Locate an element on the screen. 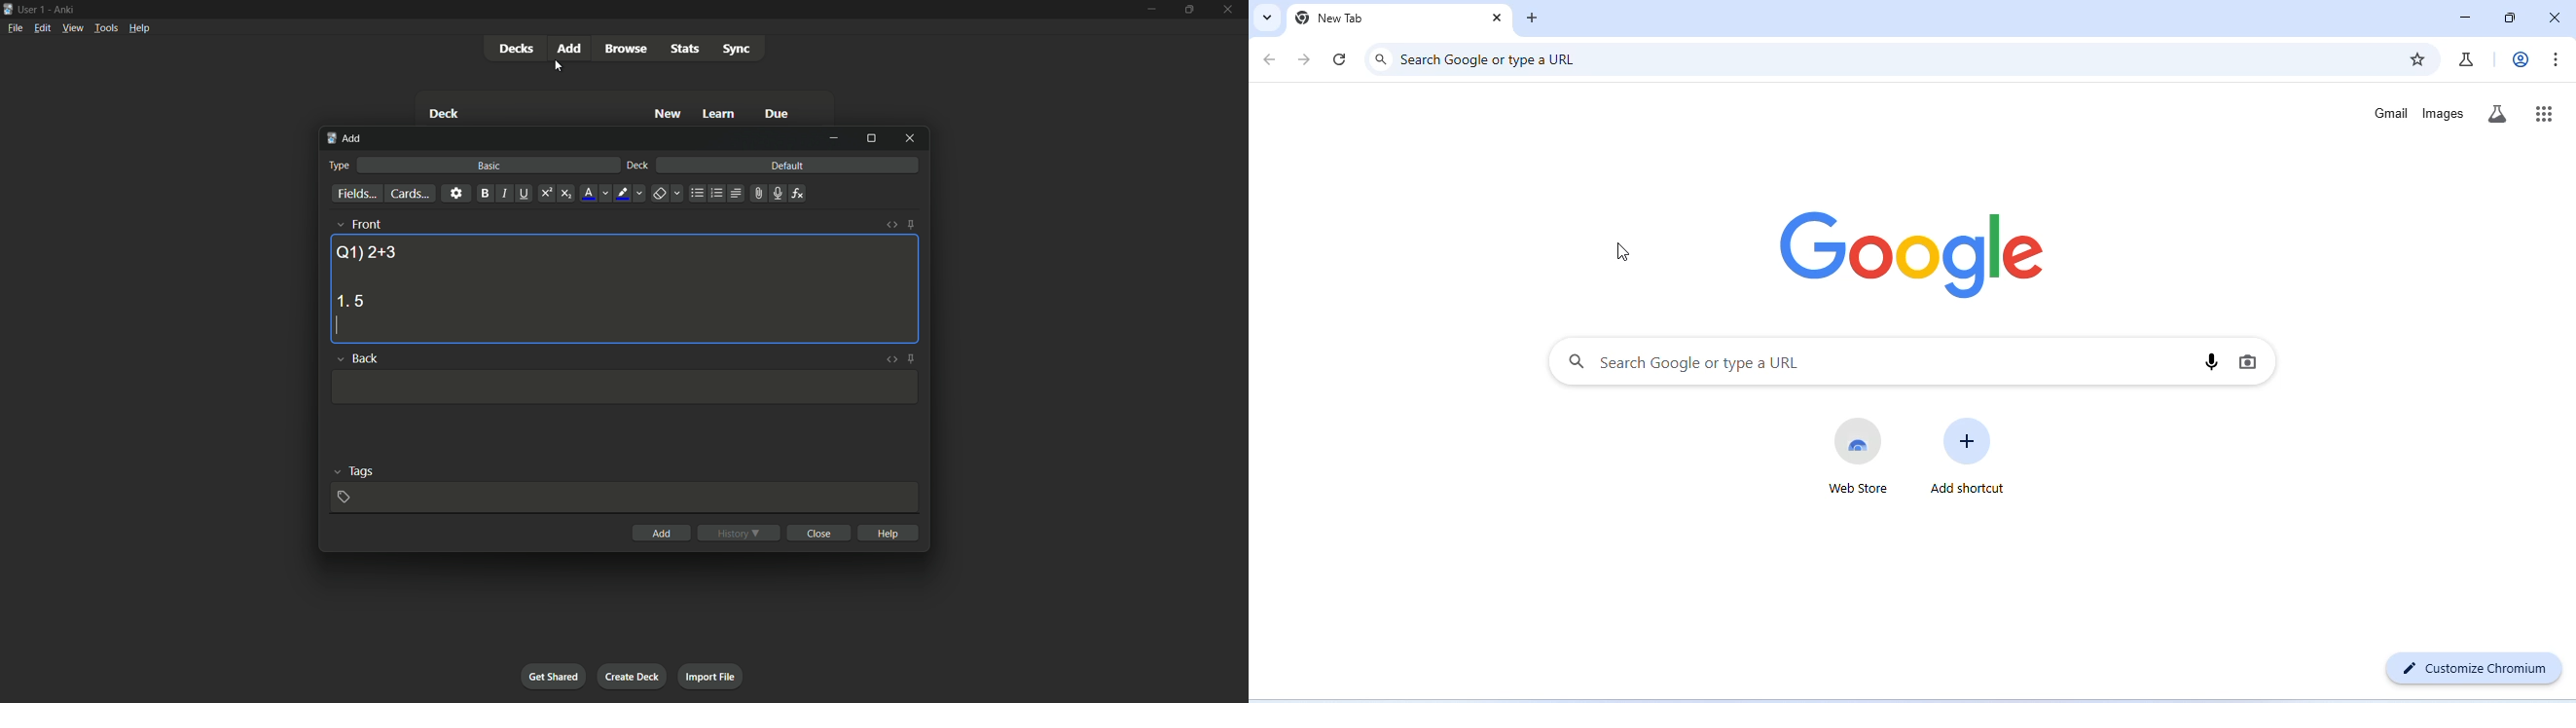 The width and height of the screenshot is (2576, 728). front is located at coordinates (366, 224).